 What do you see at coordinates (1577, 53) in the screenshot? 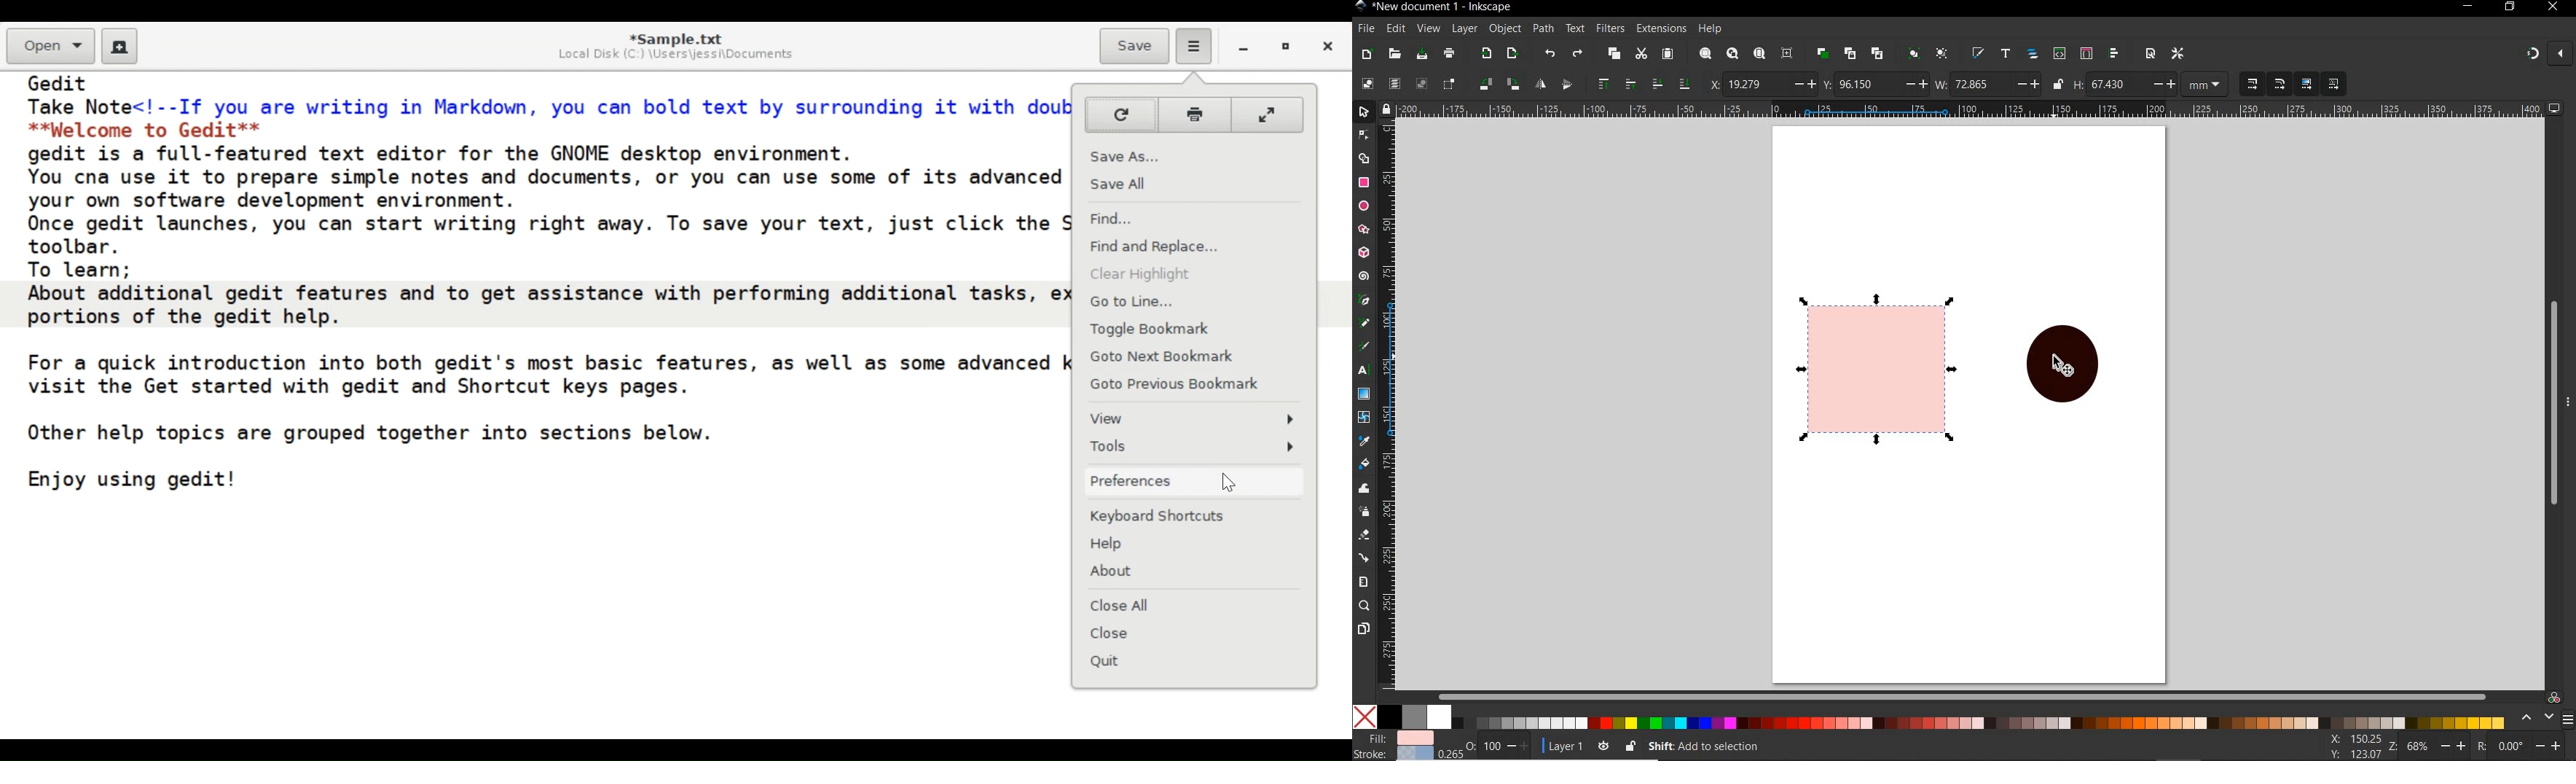
I see `redo` at bounding box center [1577, 53].